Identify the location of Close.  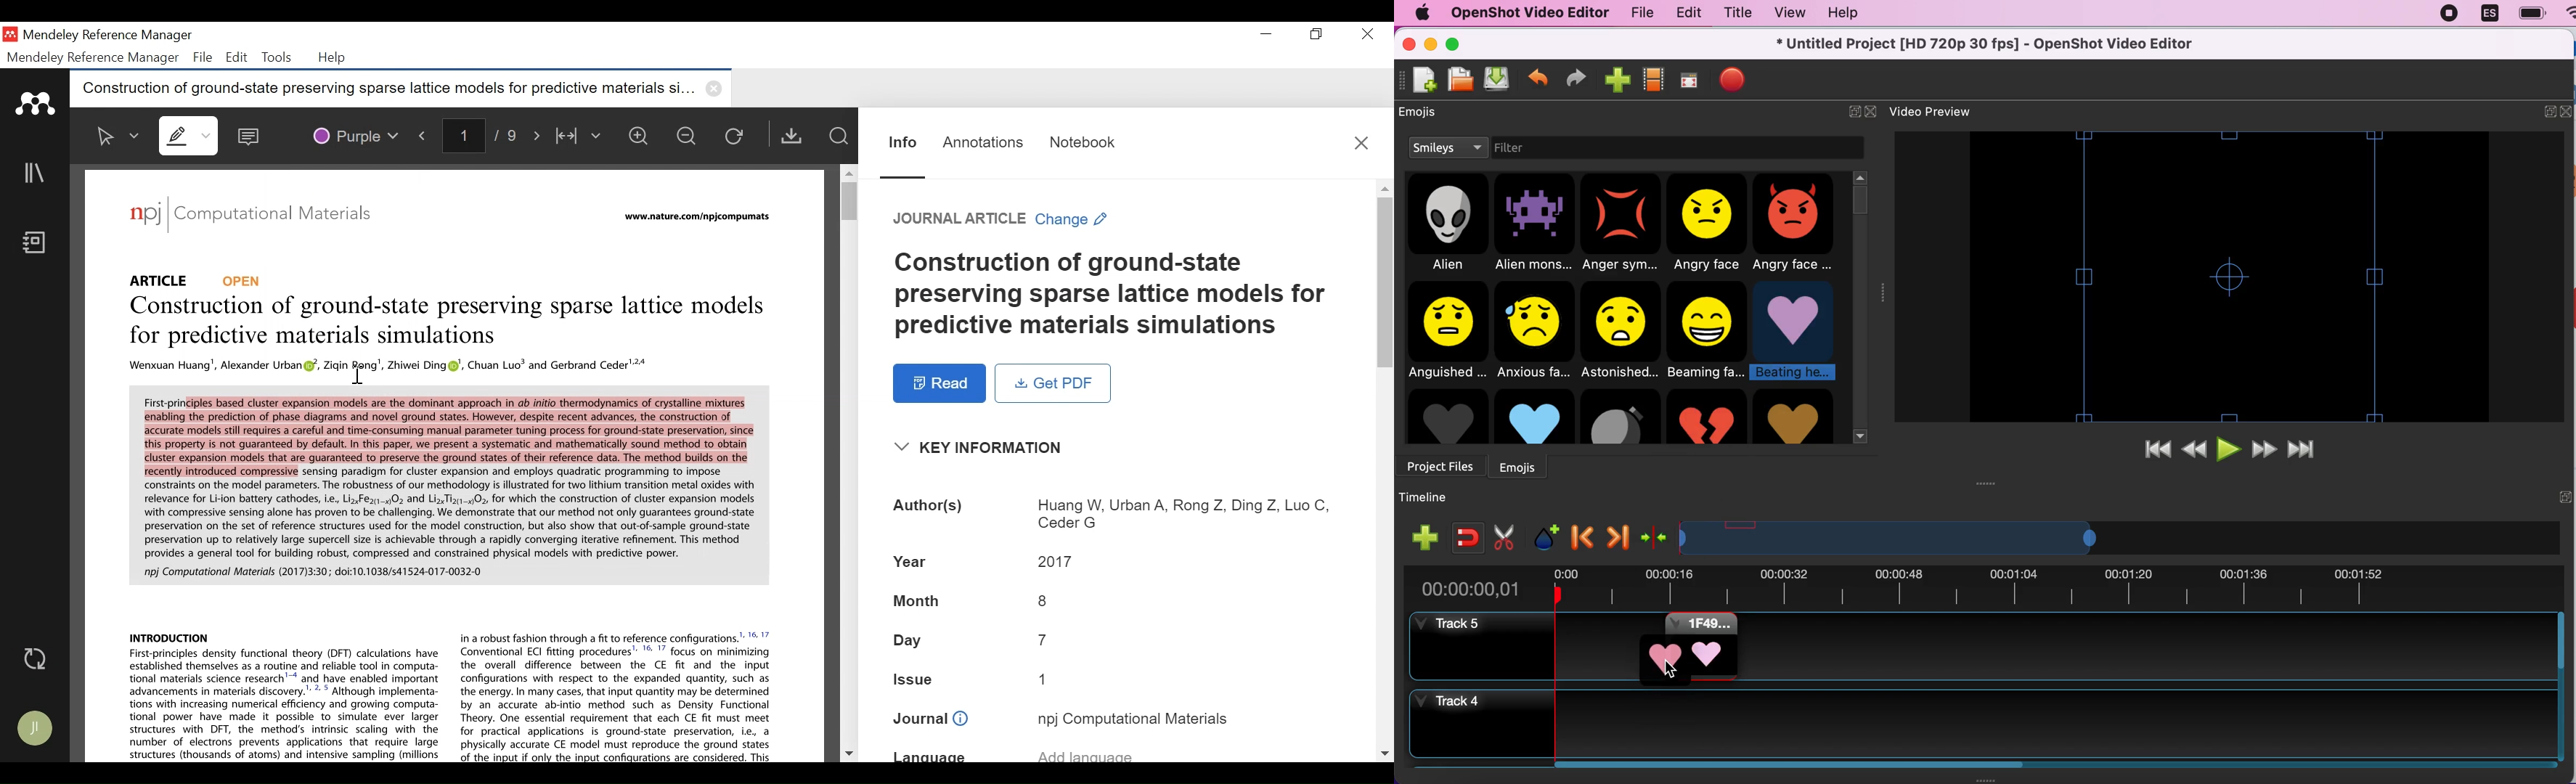
(1360, 142).